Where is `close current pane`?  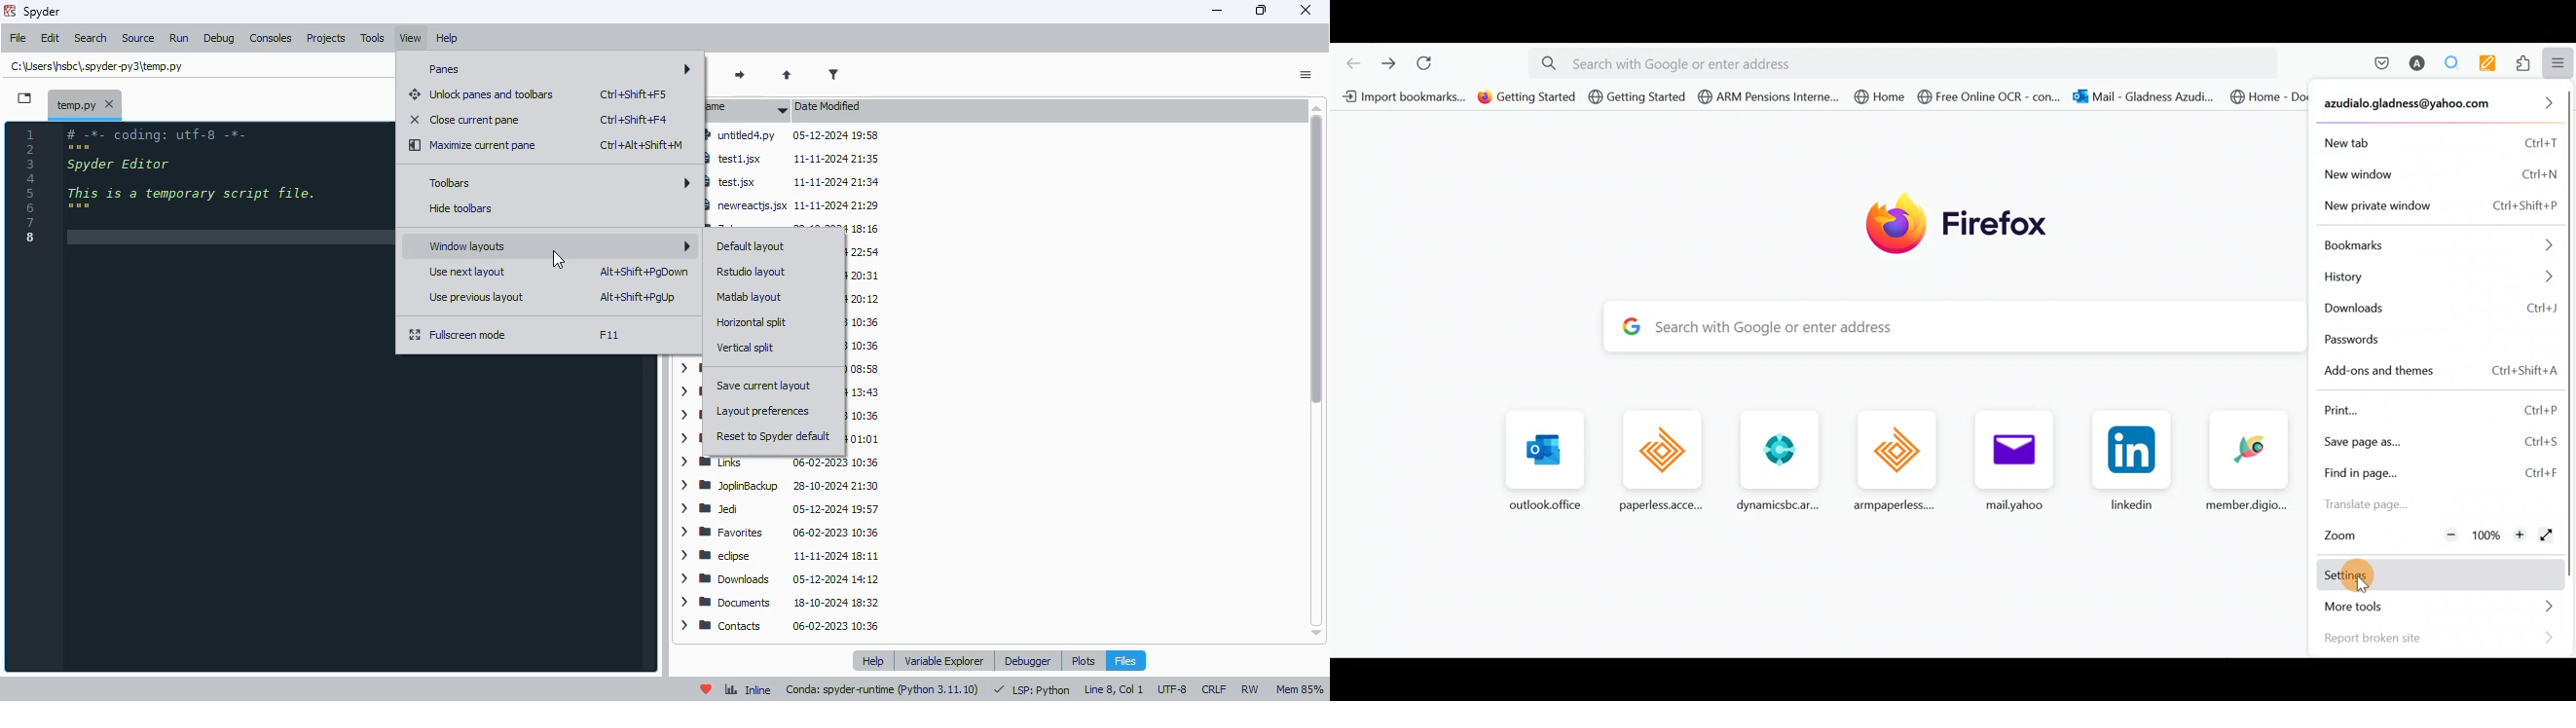 close current pane is located at coordinates (464, 120).